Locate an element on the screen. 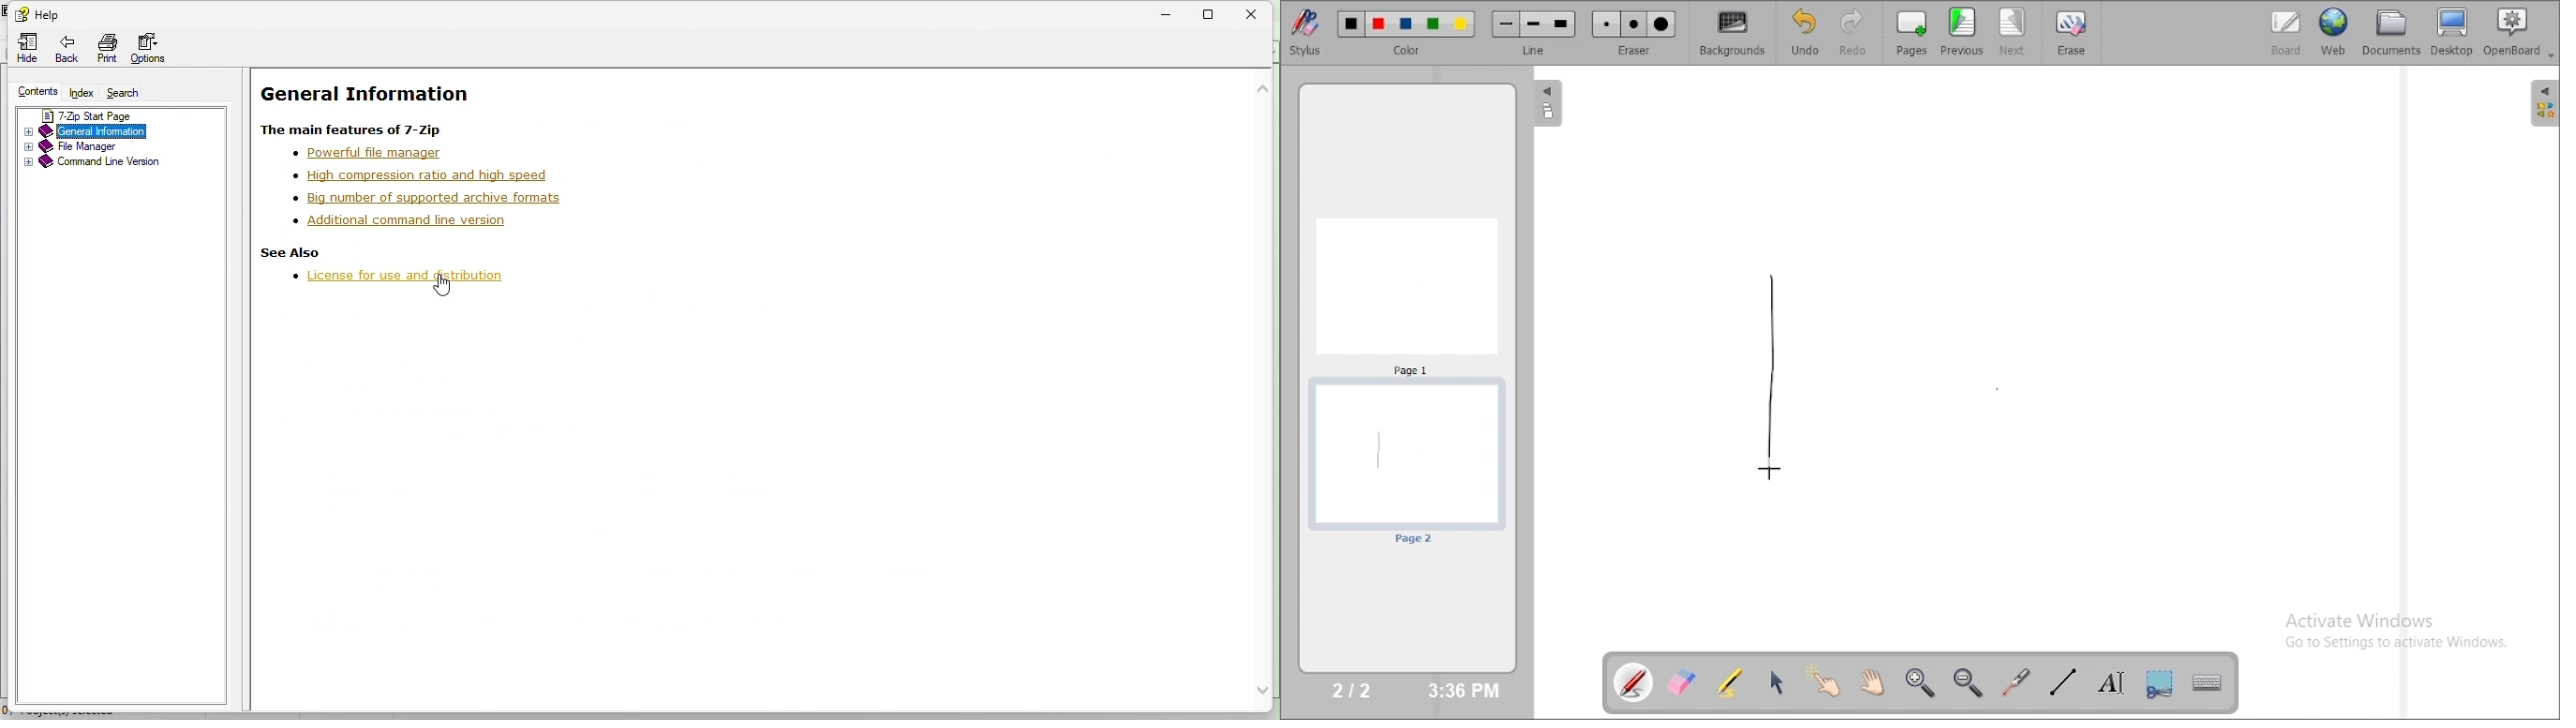 This screenshot has width=2576, height=728. The flatplan (left panel) is located at coordinates (1546, 105).